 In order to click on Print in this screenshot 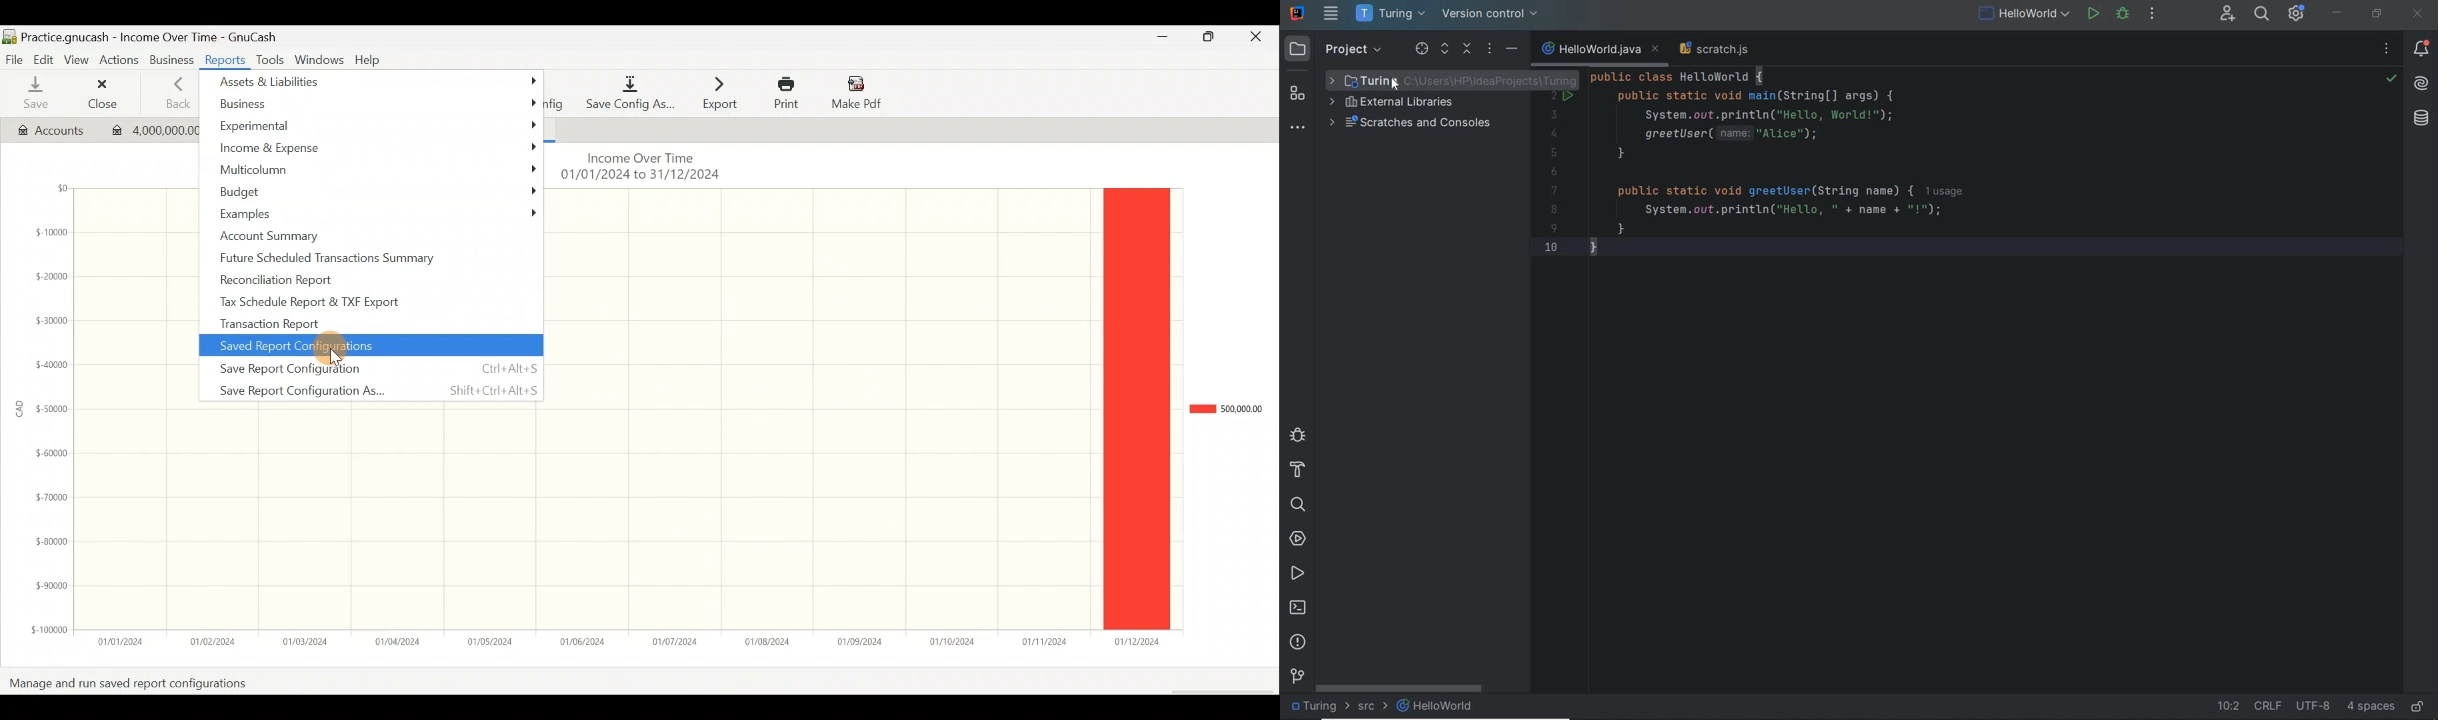, I will do `click(784, 93)`.